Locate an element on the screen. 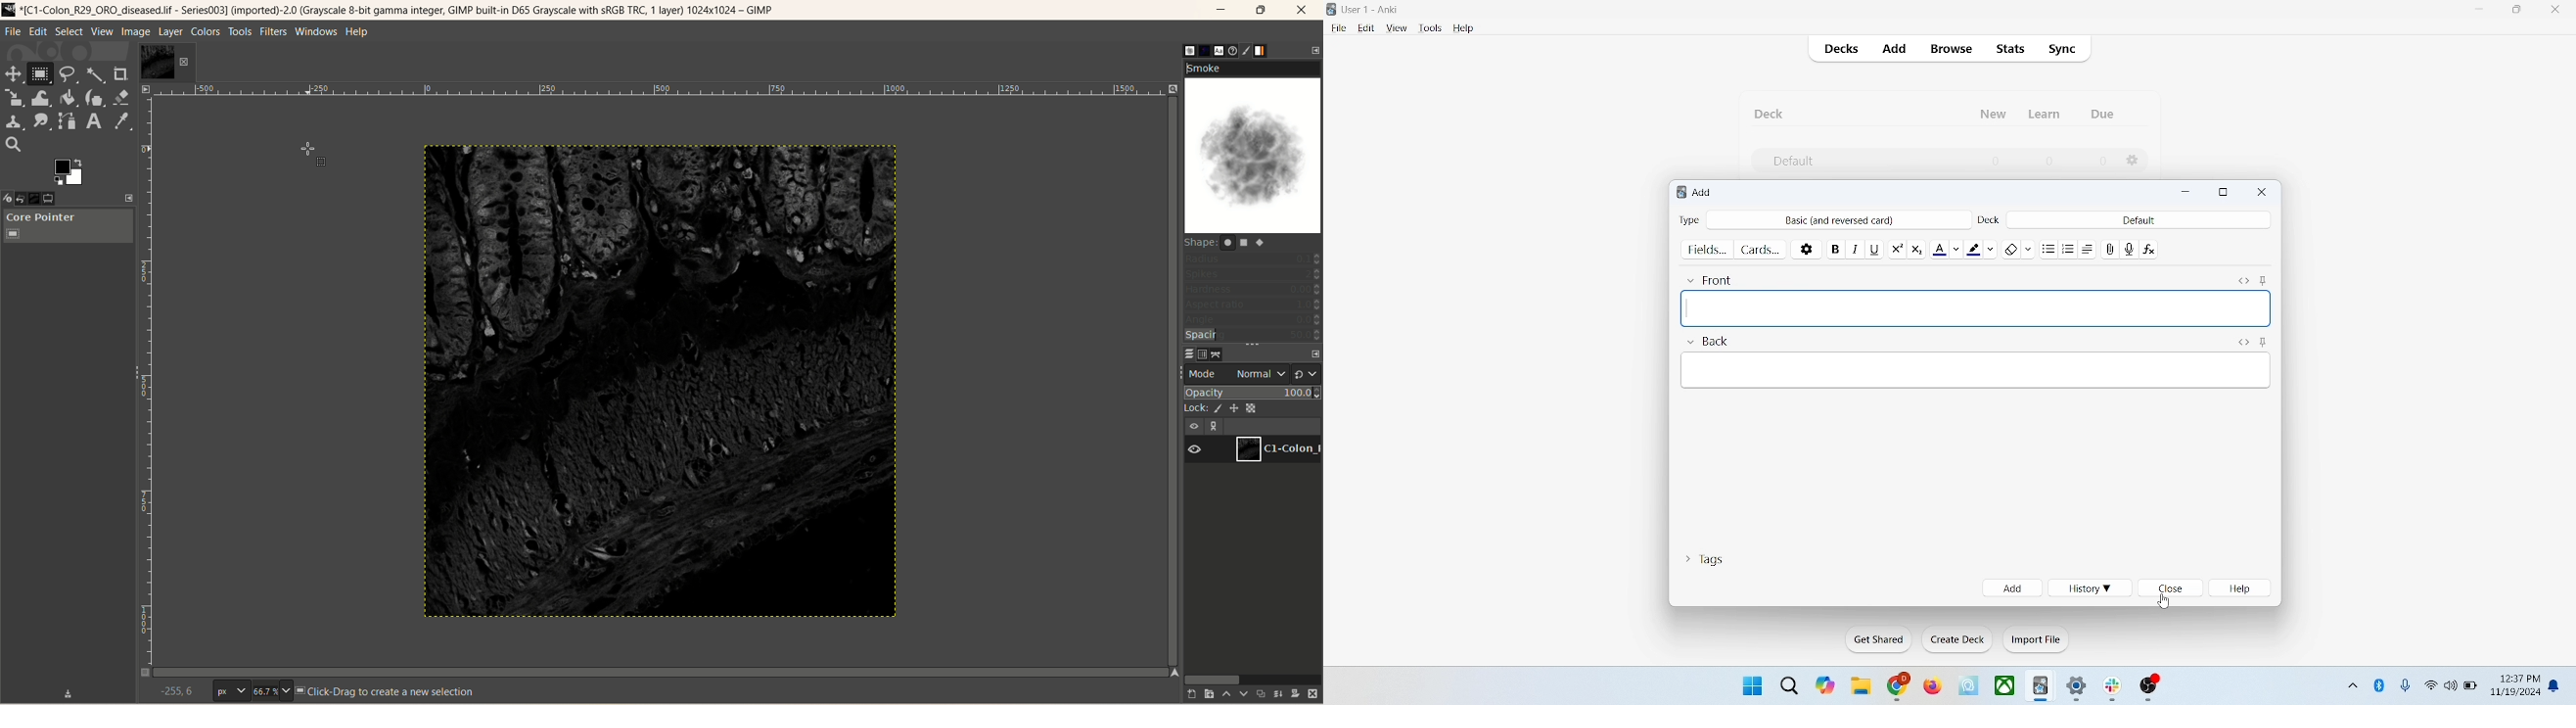  chrome is located at coordinates (1899, 686).